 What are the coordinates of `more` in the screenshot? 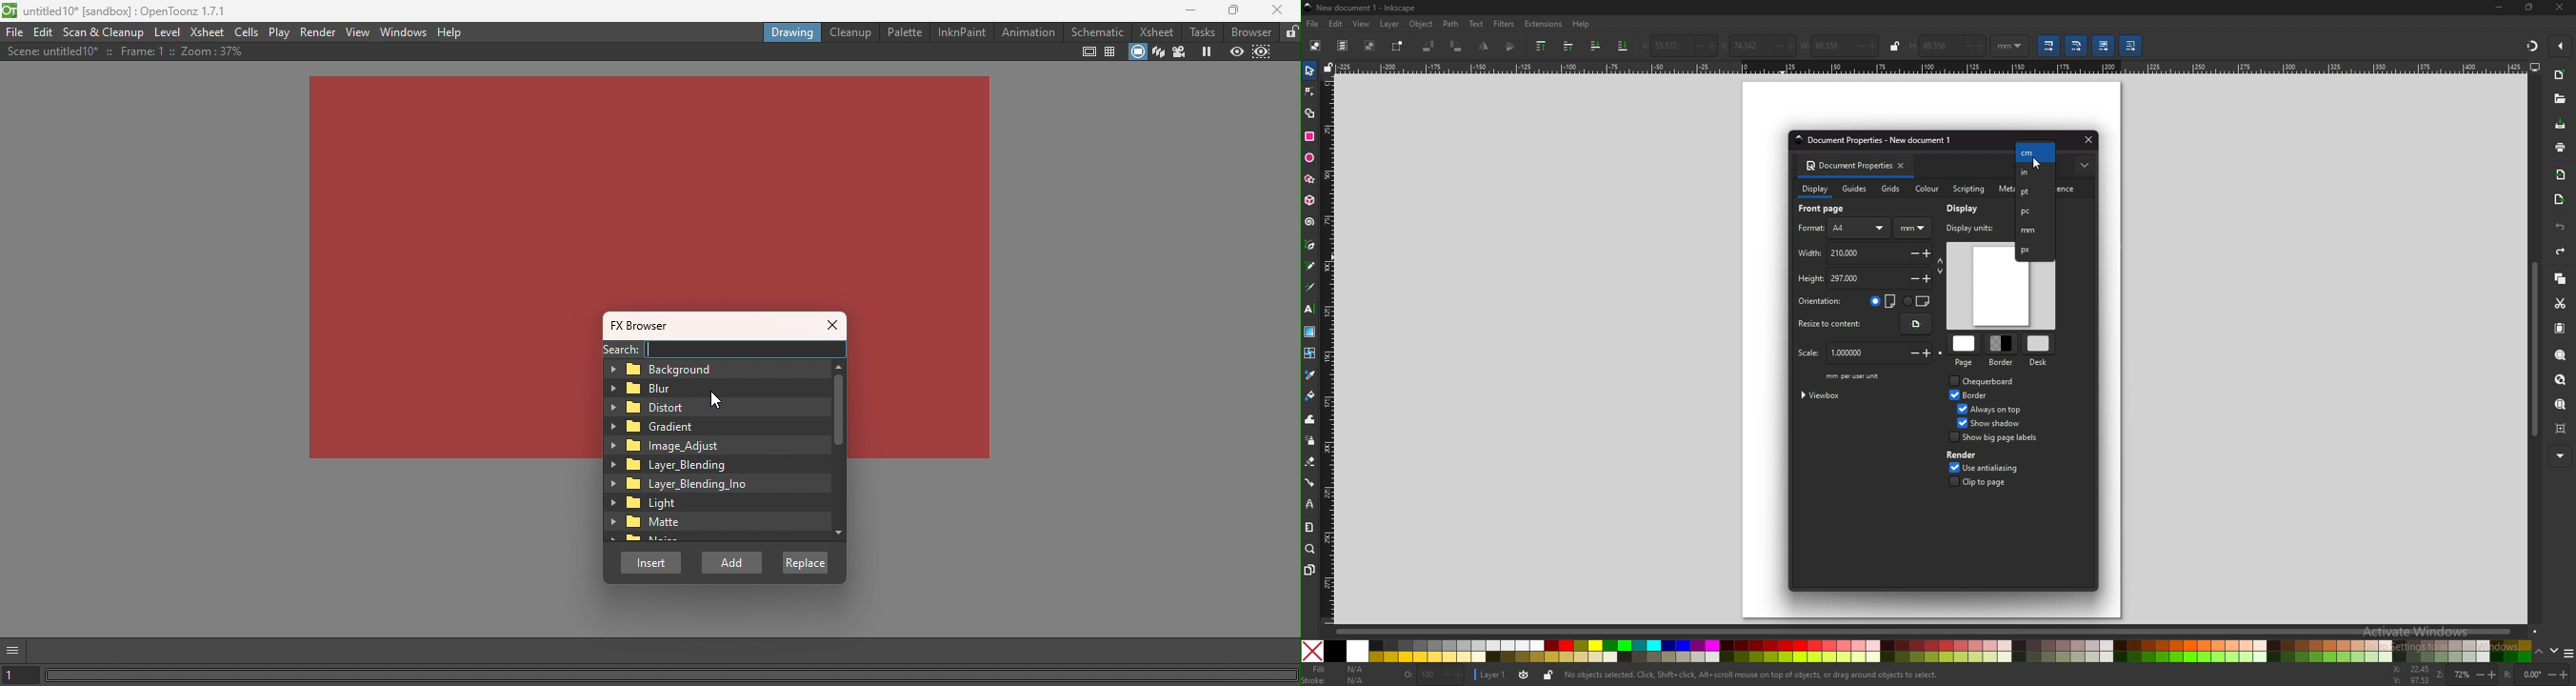 It's located at (2084, 166).